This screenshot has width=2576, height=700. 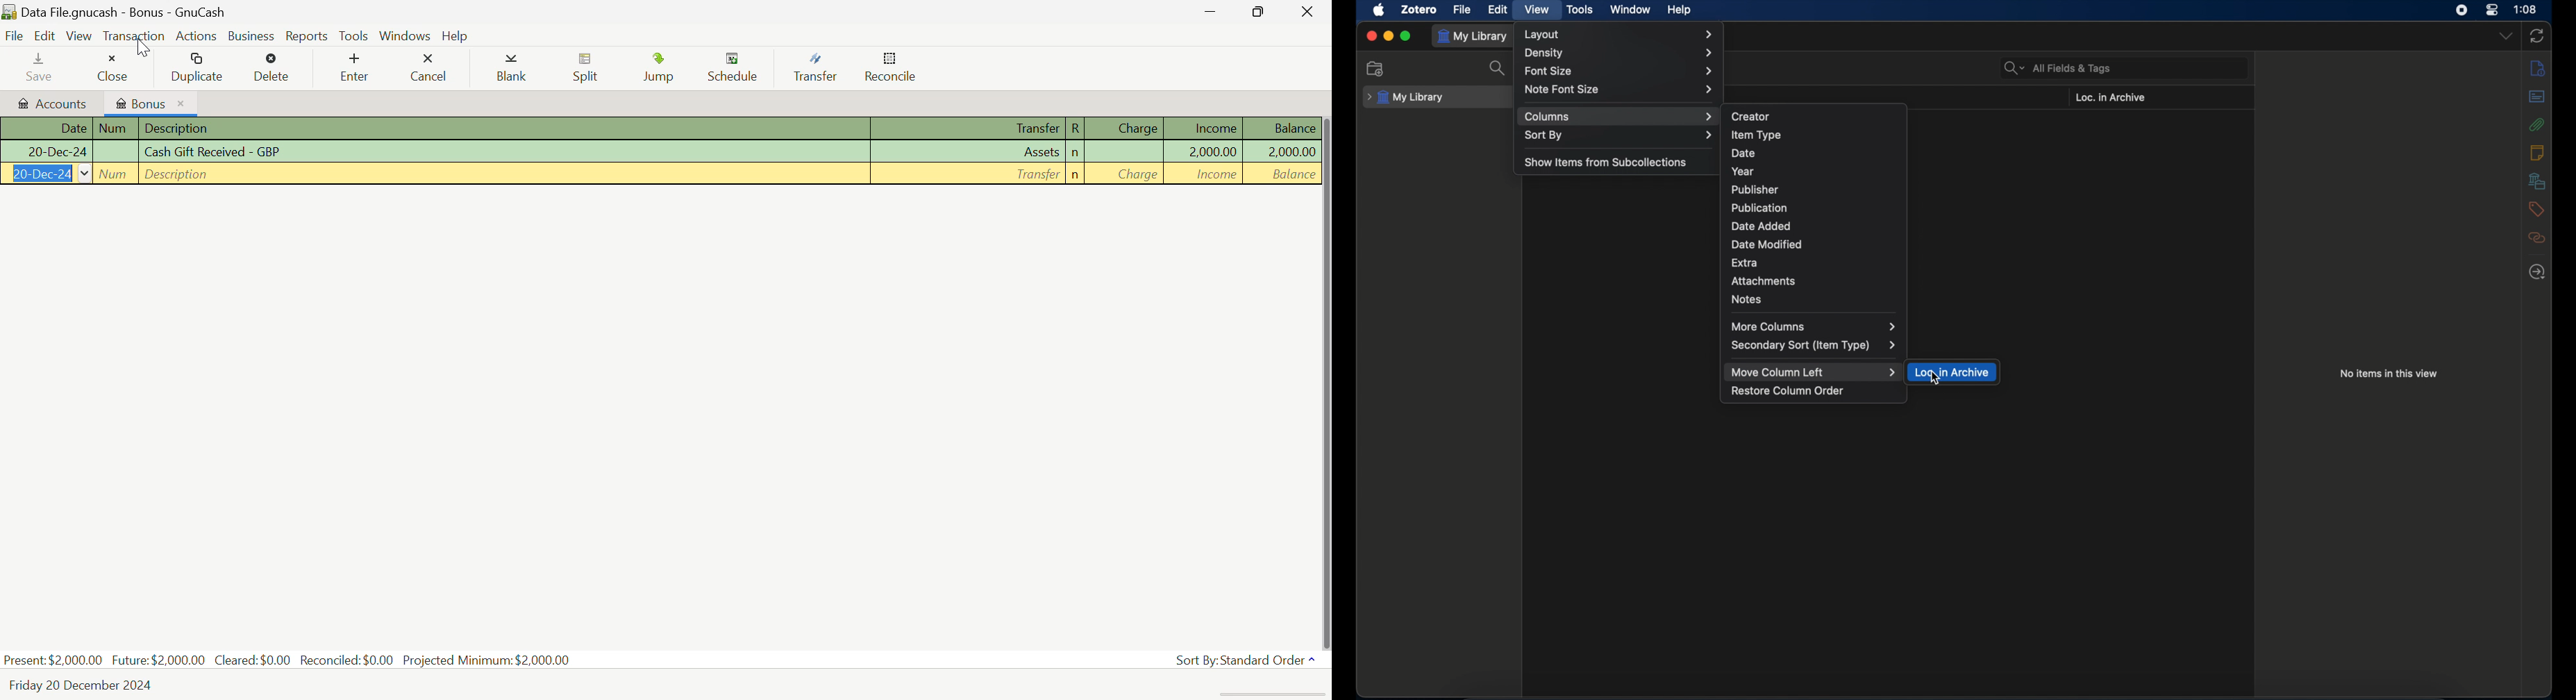 I want to click on Data File.gnucash - Bonus - GnuCash, so click(x=168, y=12).